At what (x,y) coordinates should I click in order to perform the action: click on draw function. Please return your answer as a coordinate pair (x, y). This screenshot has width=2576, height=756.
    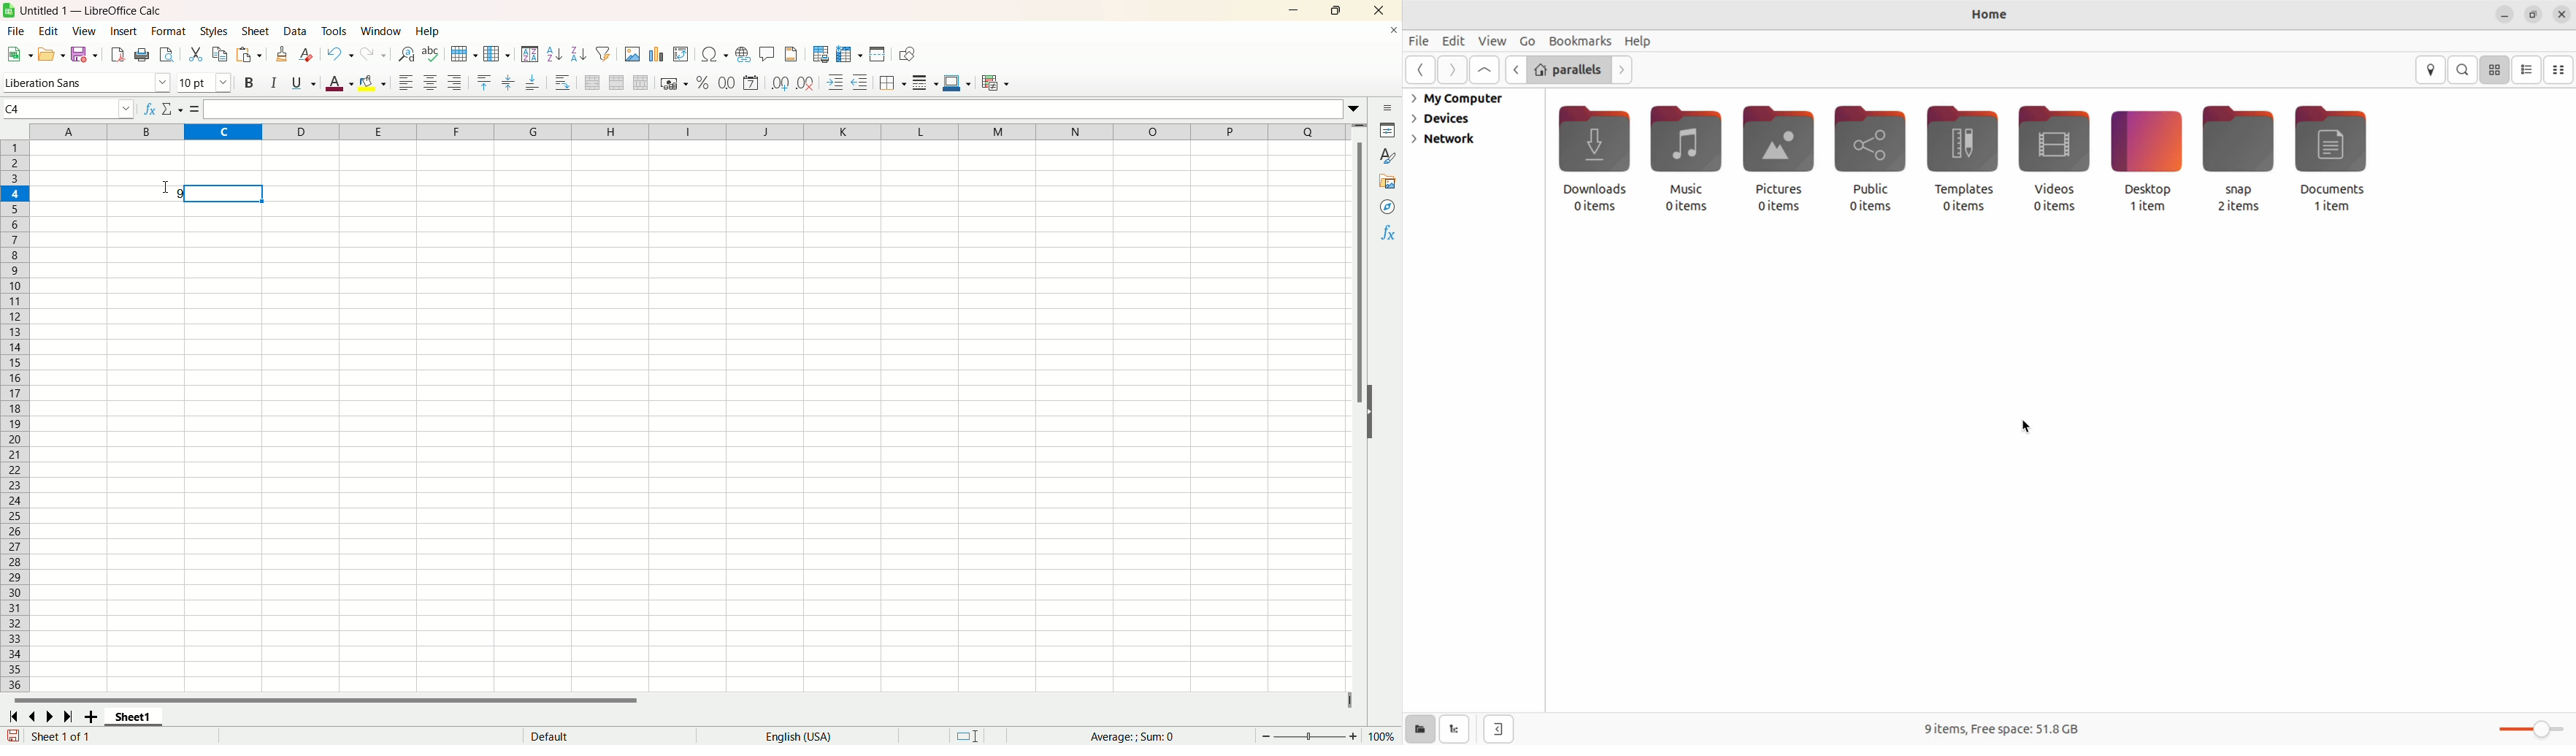
    Looking at the image, I should click on (908, 56).